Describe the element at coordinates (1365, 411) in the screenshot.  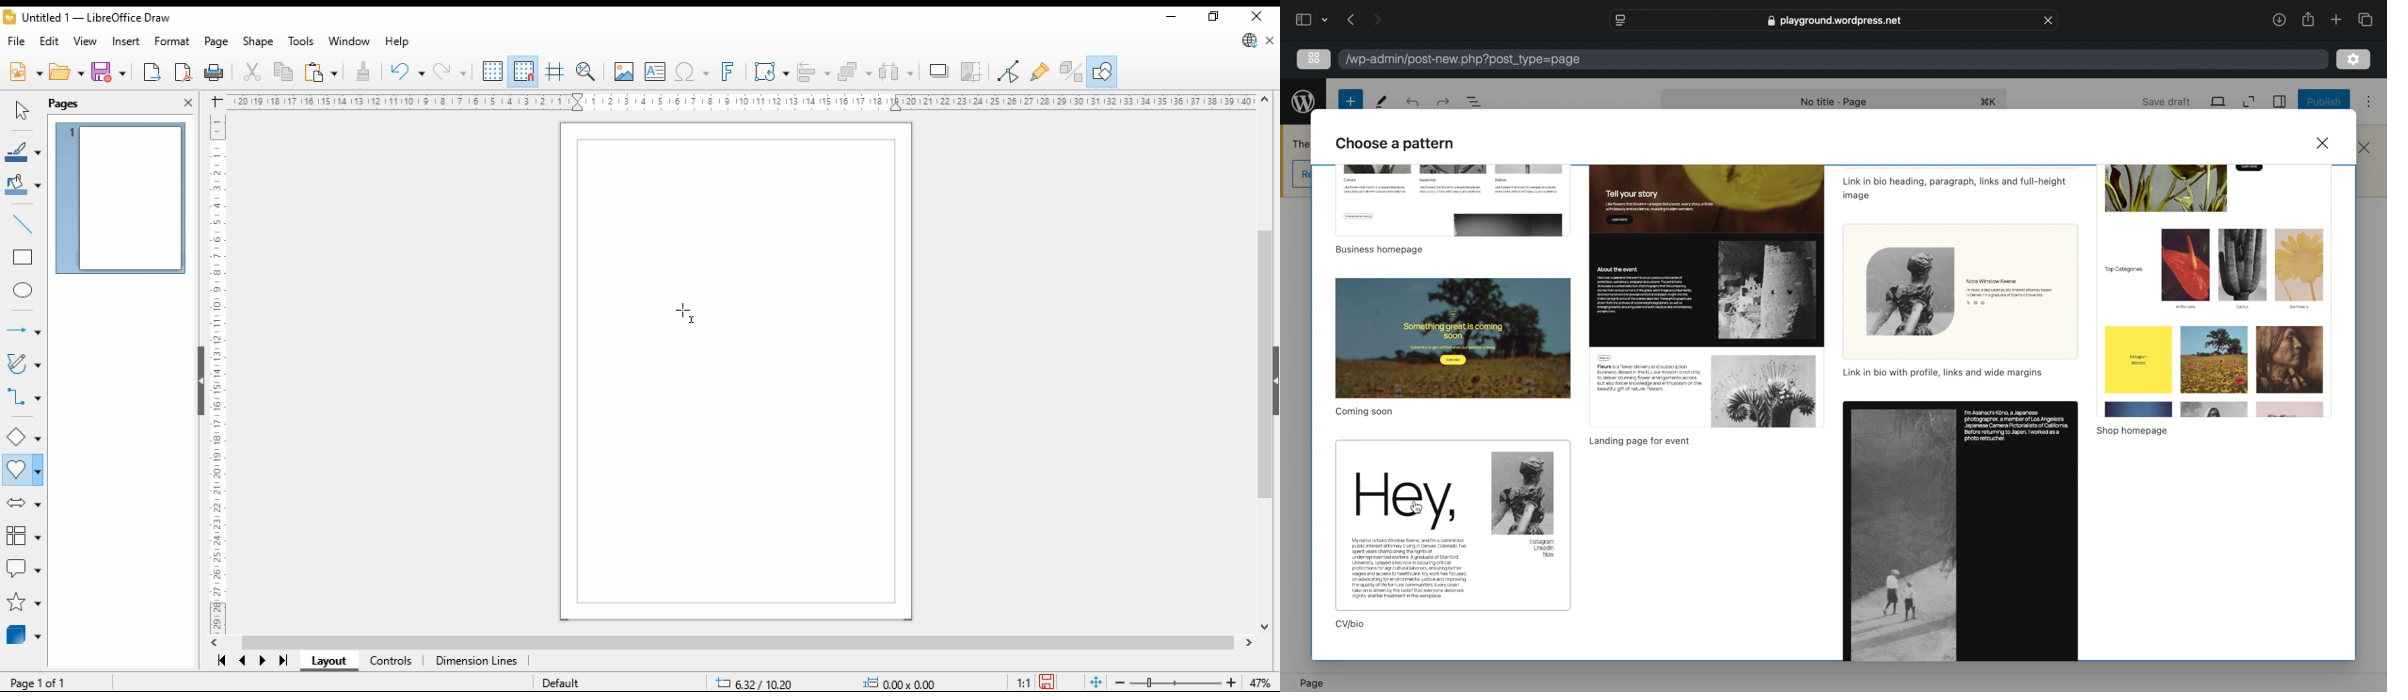
I see `coming soon` at that location.